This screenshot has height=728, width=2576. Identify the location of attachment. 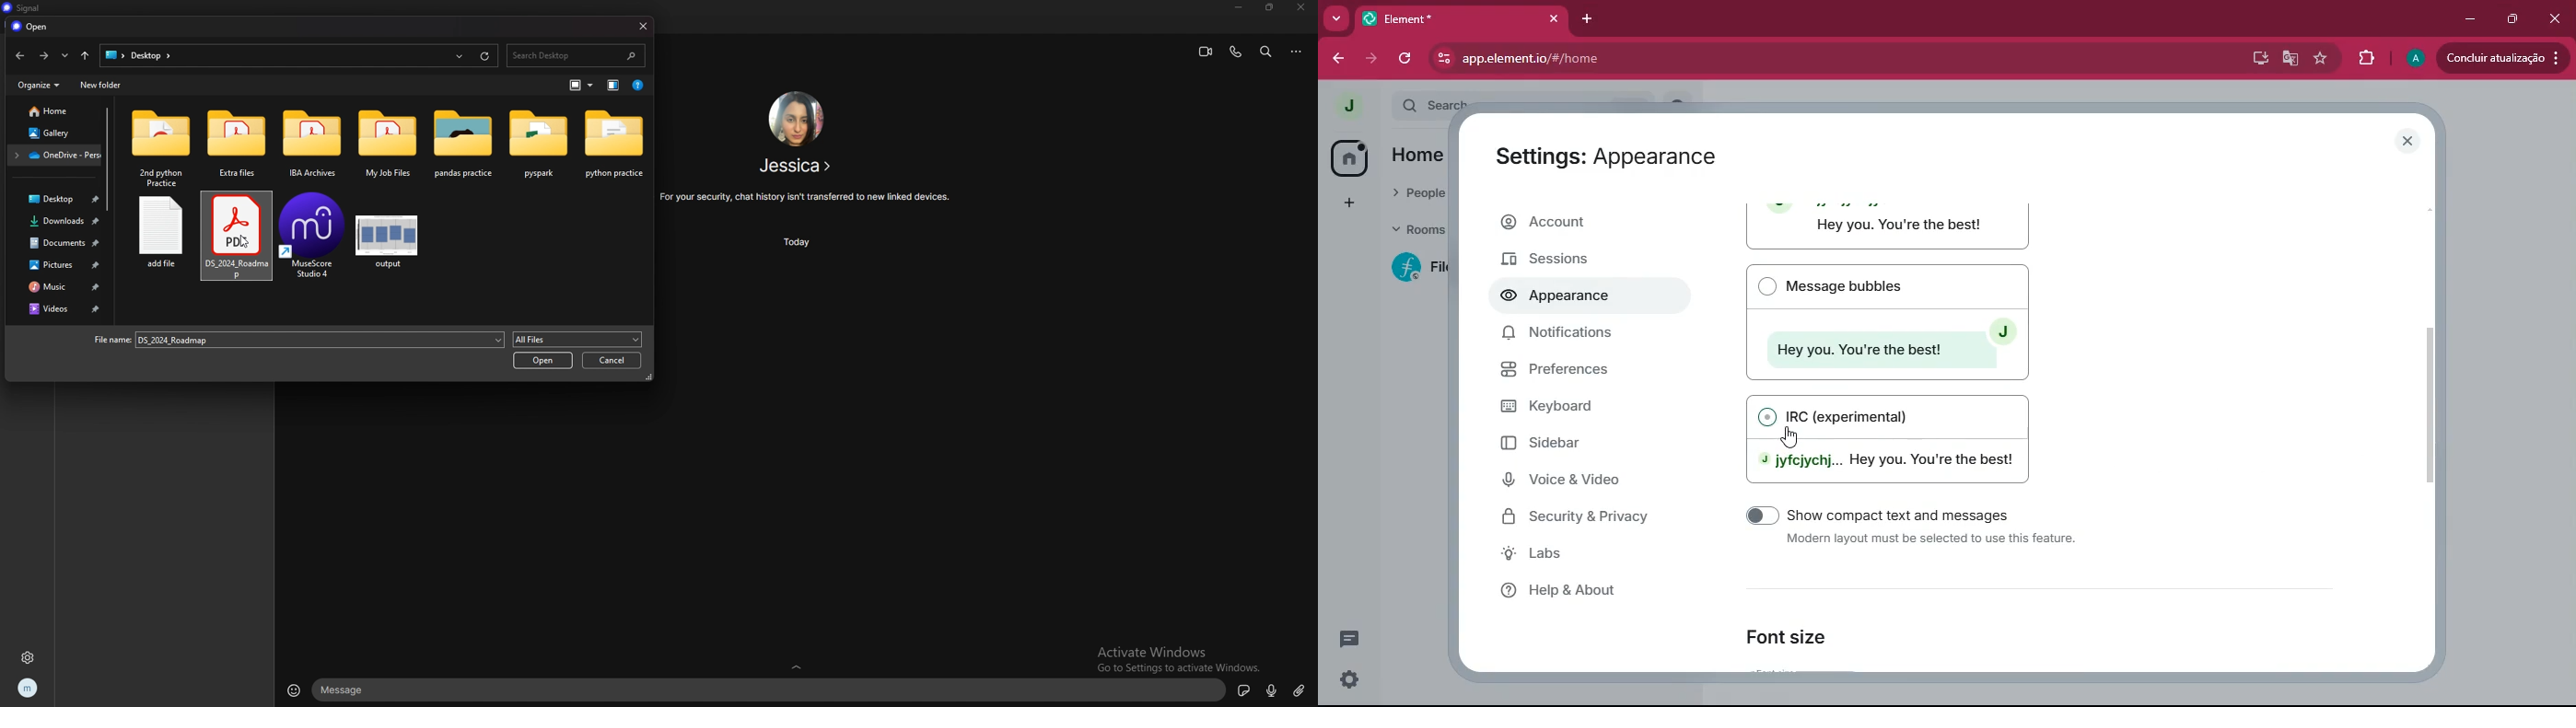
(1300, 689).